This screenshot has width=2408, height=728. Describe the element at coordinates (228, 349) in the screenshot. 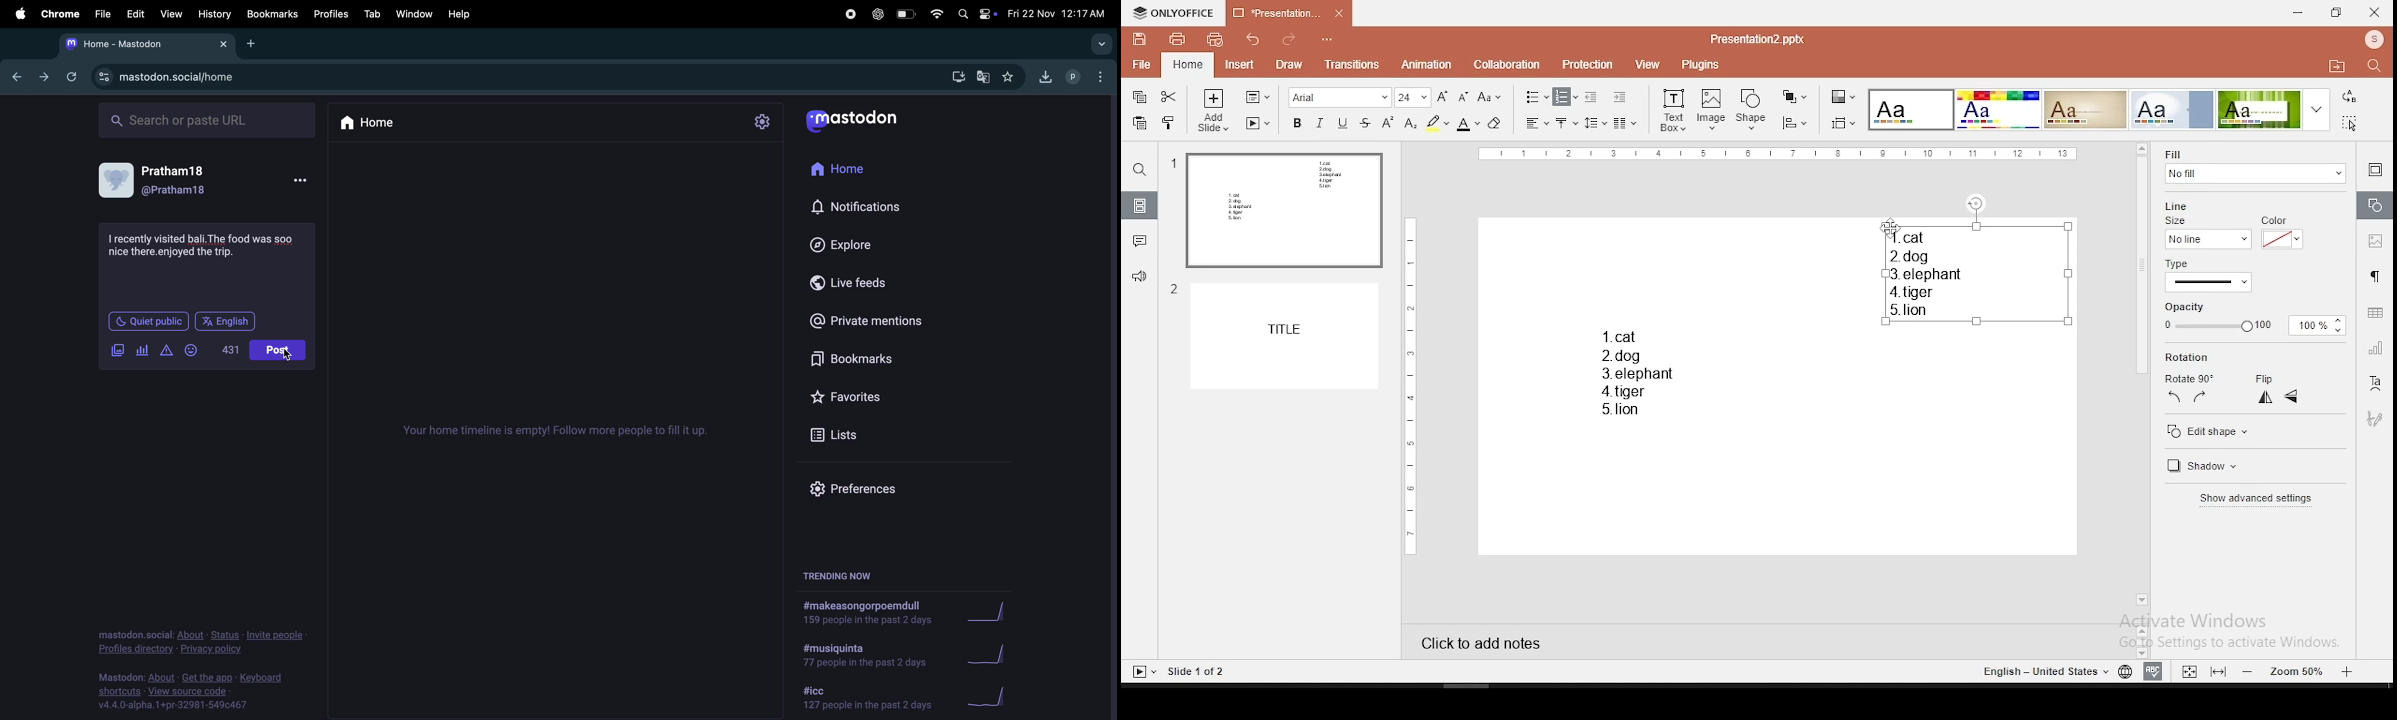

I see `431 lines` at that location.